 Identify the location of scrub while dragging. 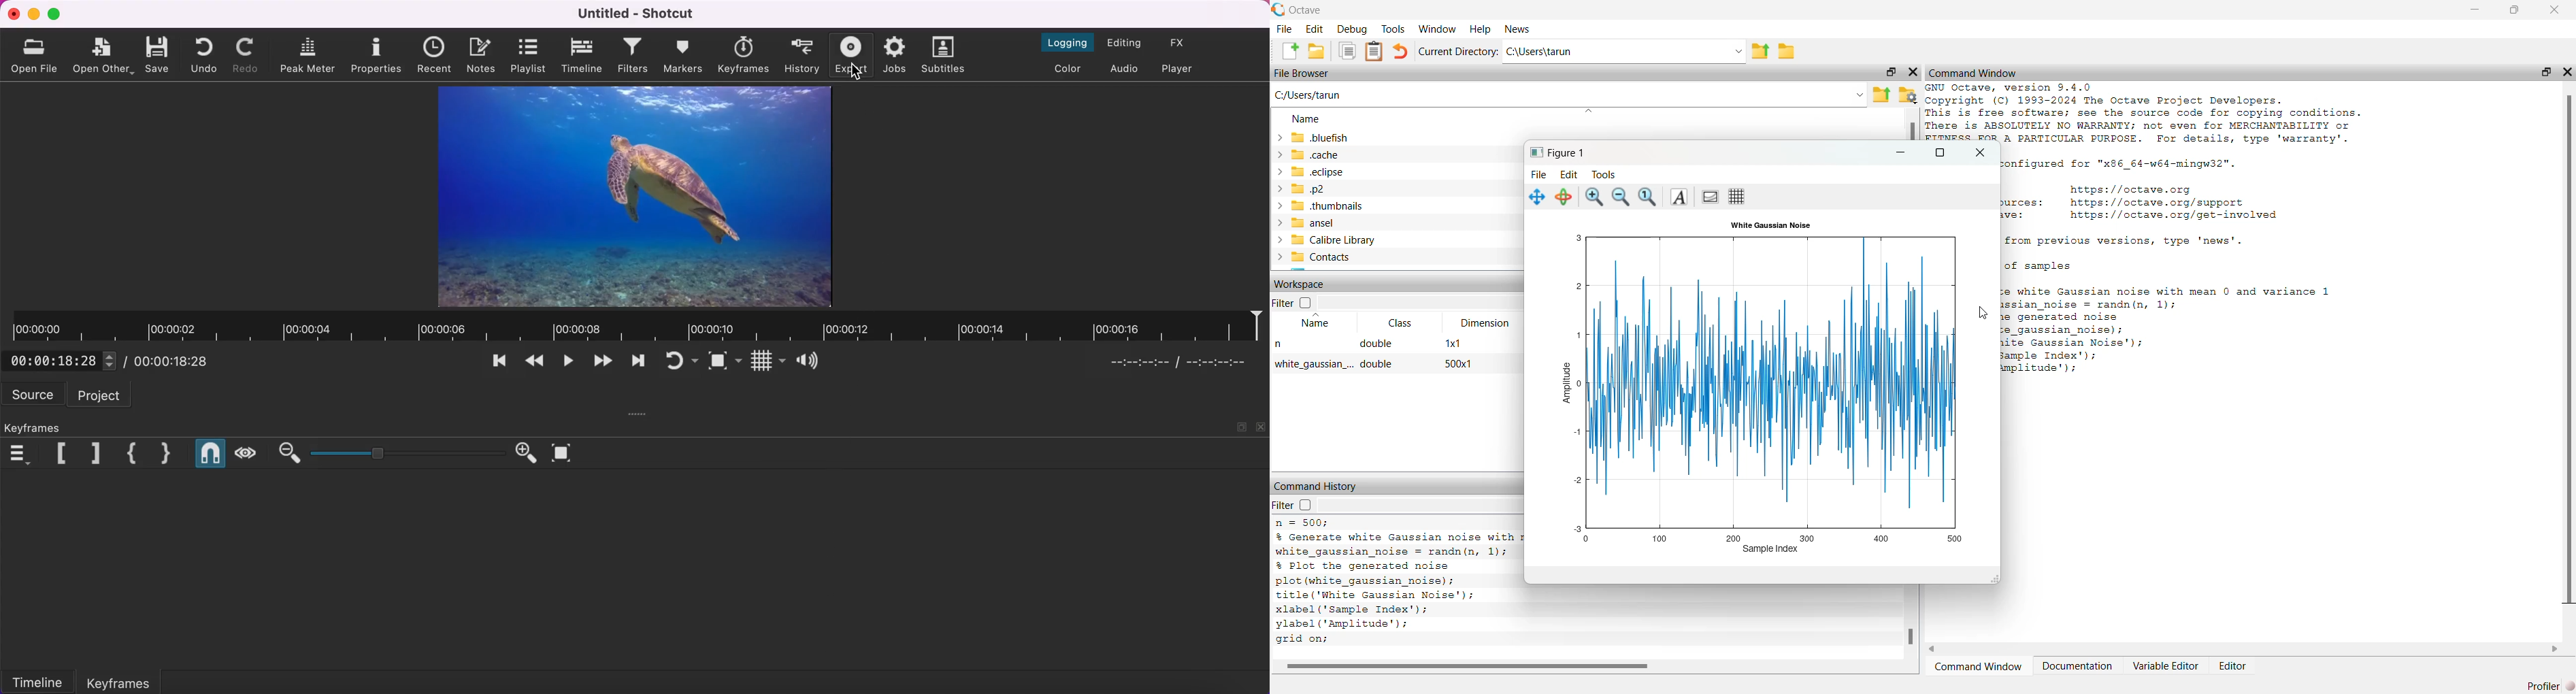
(246, 452).